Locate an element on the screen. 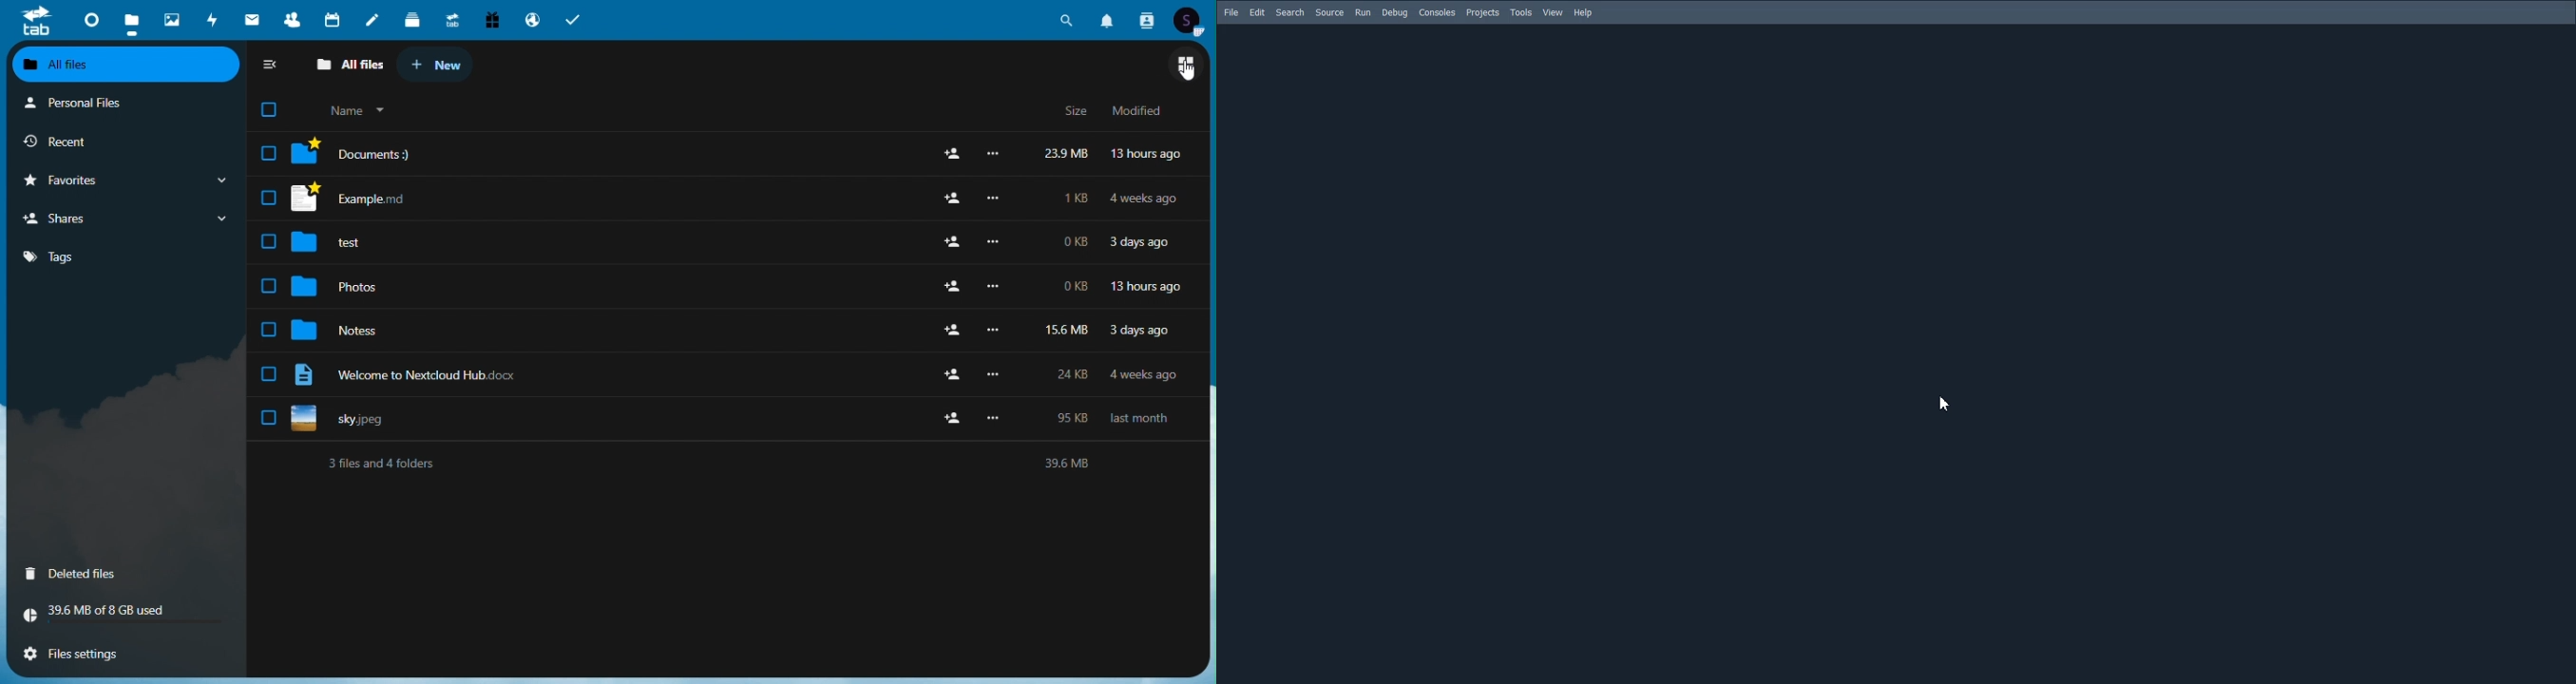 The width and height of the screenshot is (2576, 700). 4 weeks ago is located at coordinates (1148, 200).